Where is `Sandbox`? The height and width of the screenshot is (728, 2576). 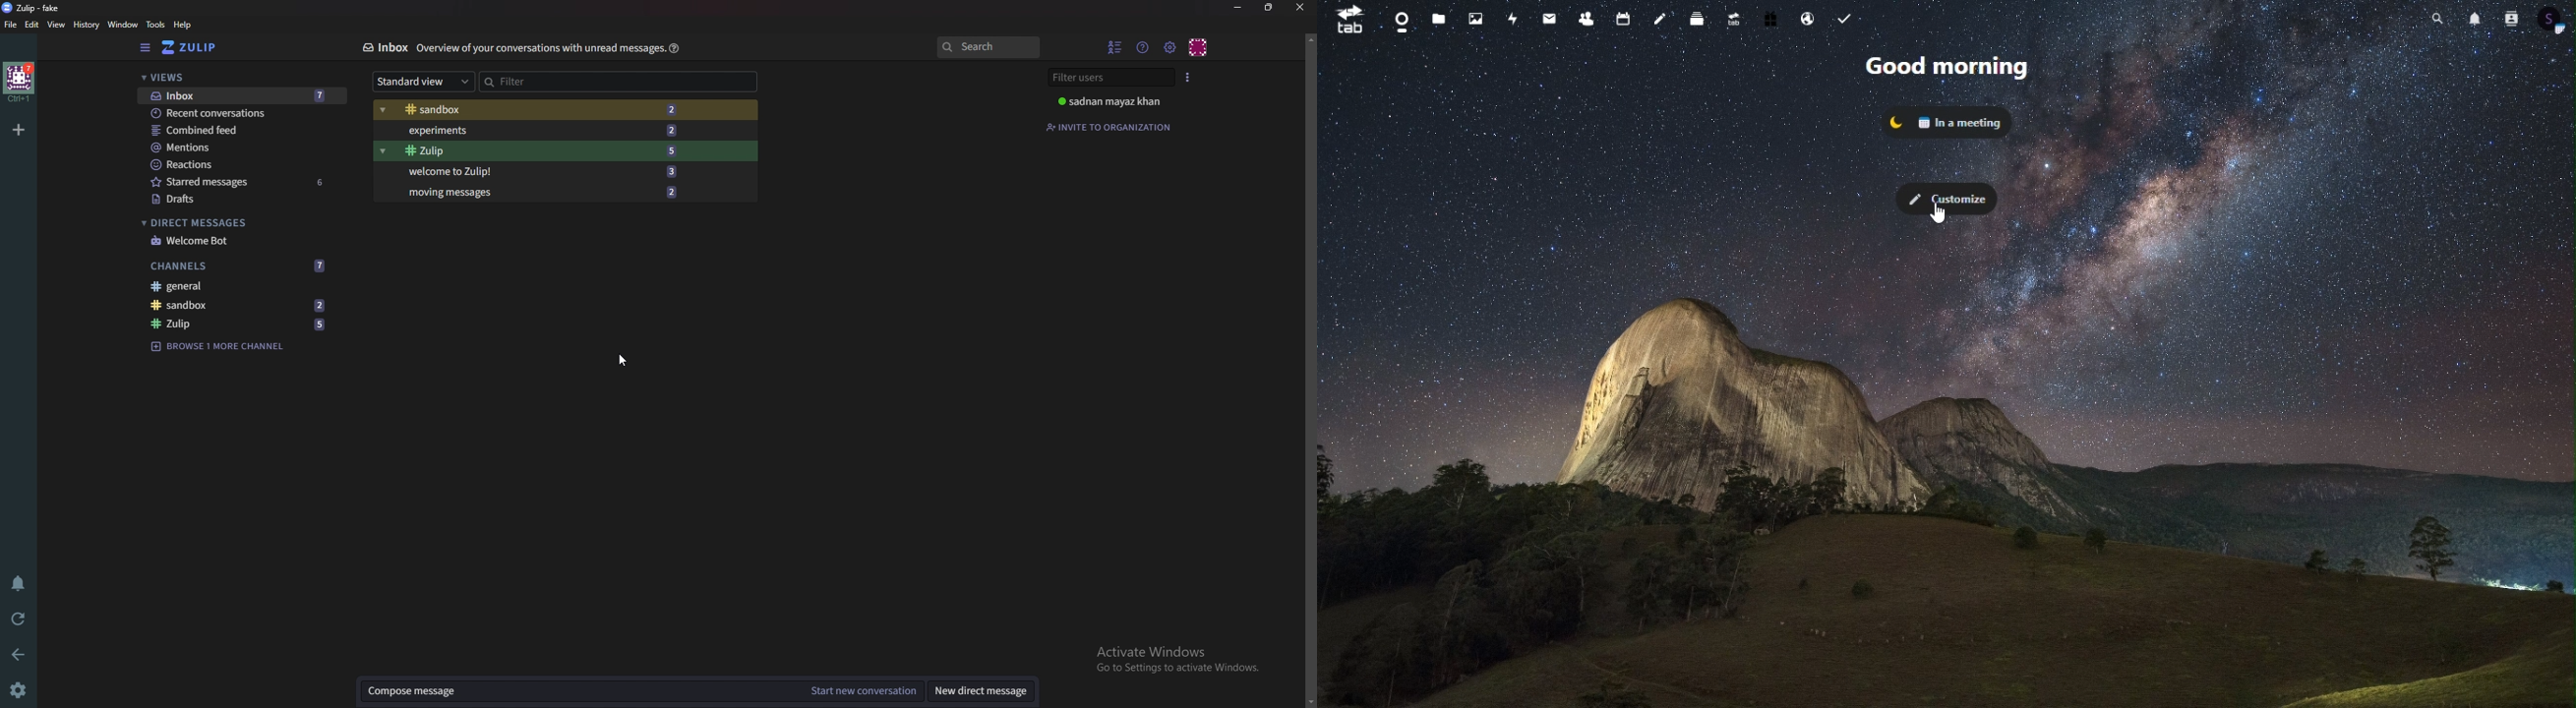
Sandbox is located at coordinates (542, 110).